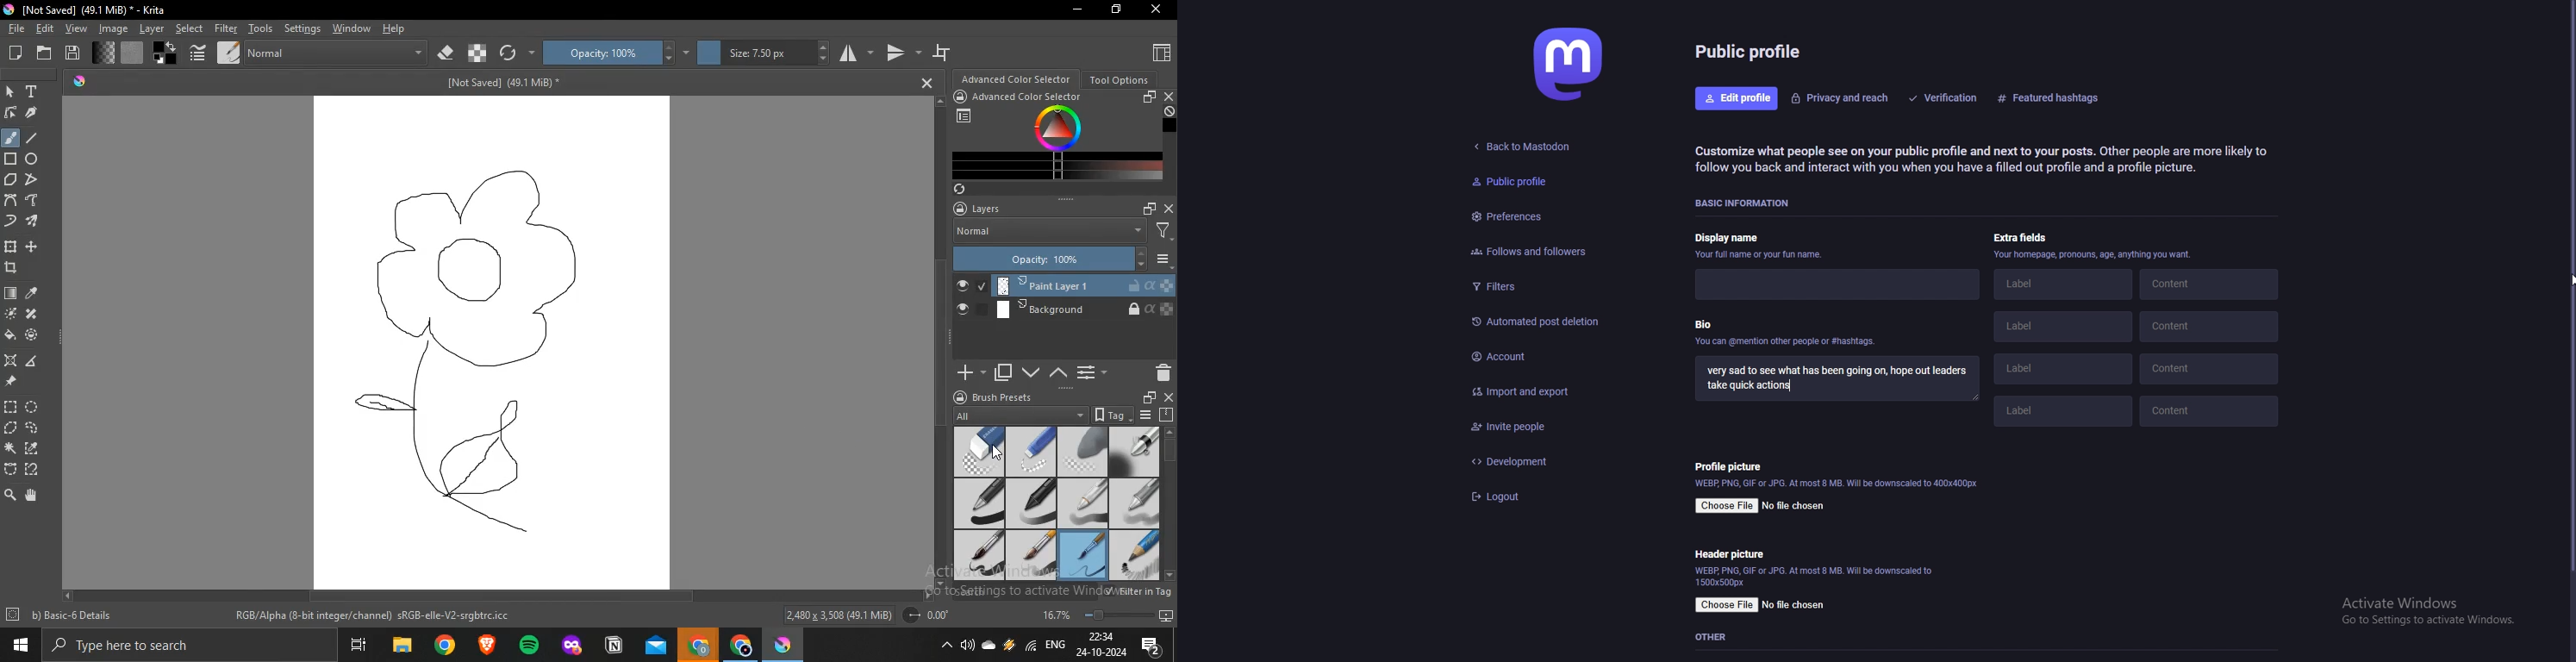 The height and width of the screenshot is (672, 2576). What do you see at coordinates (981, 555) in the screenshot?
I see `basic 5 size` at bounding box center [981, 555].